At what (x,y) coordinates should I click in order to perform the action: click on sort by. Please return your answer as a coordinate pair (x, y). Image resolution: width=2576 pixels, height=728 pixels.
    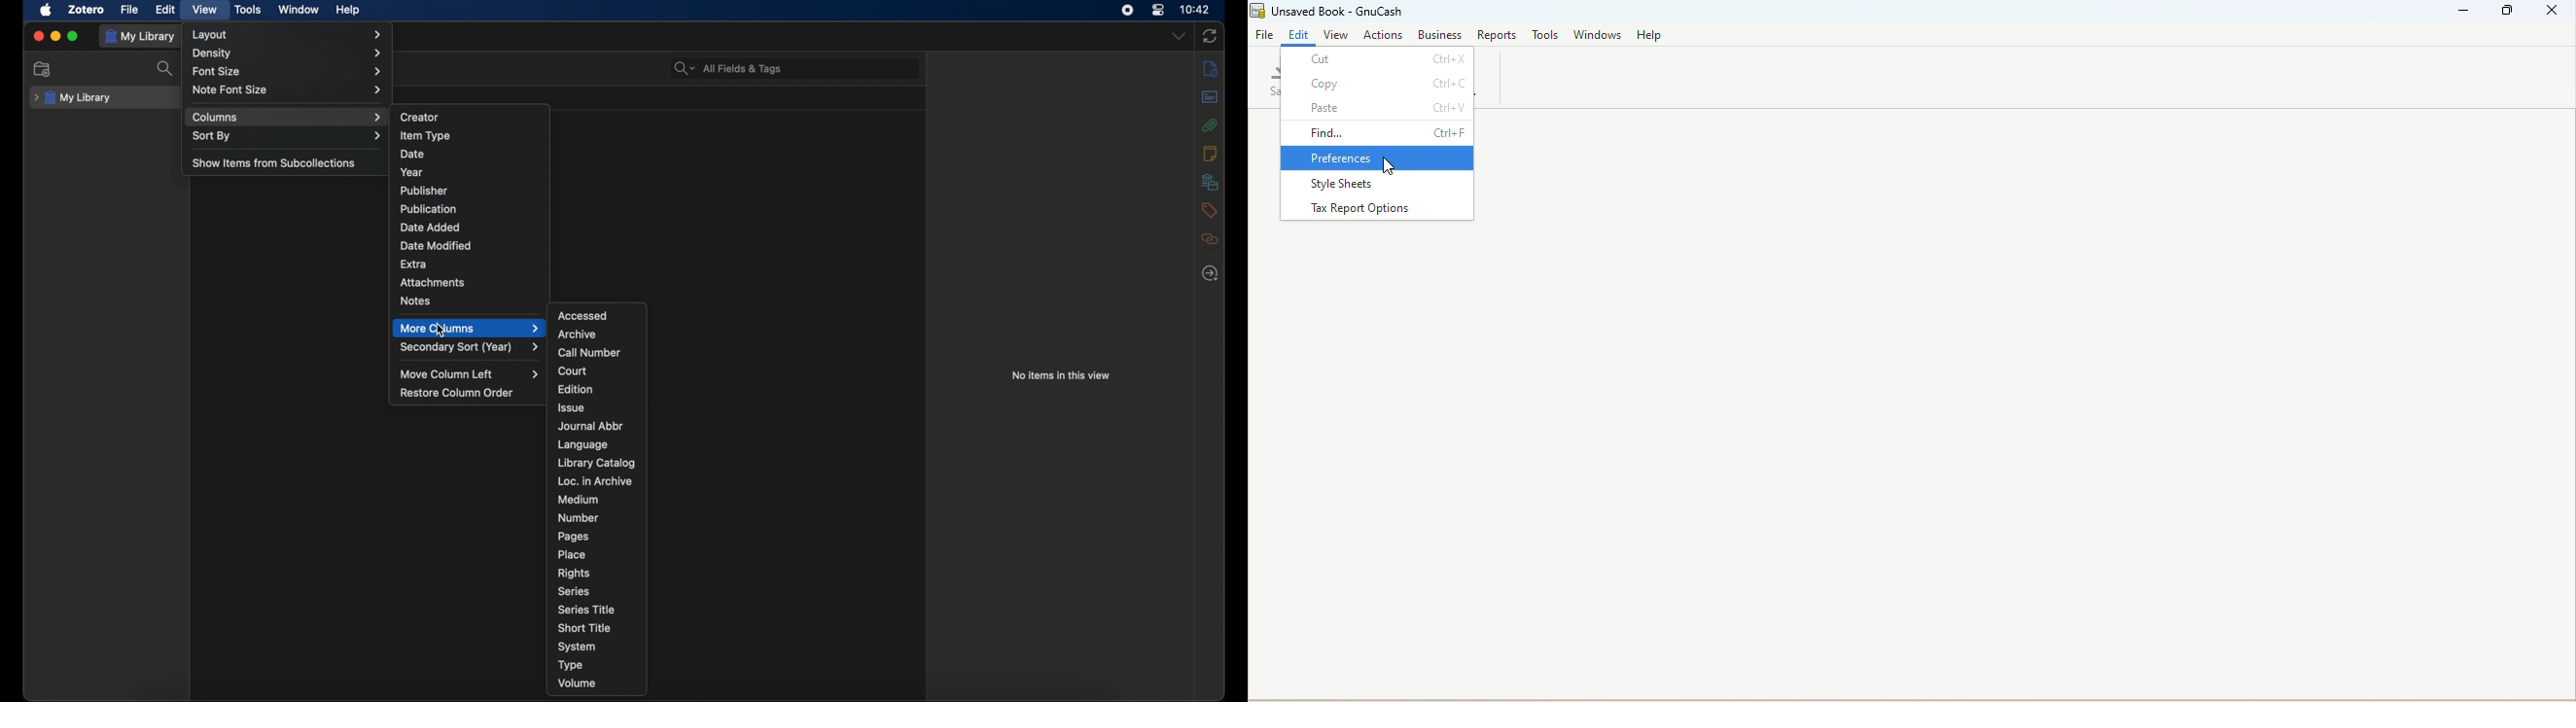
    Looking at the image, I should click on (289, 136).